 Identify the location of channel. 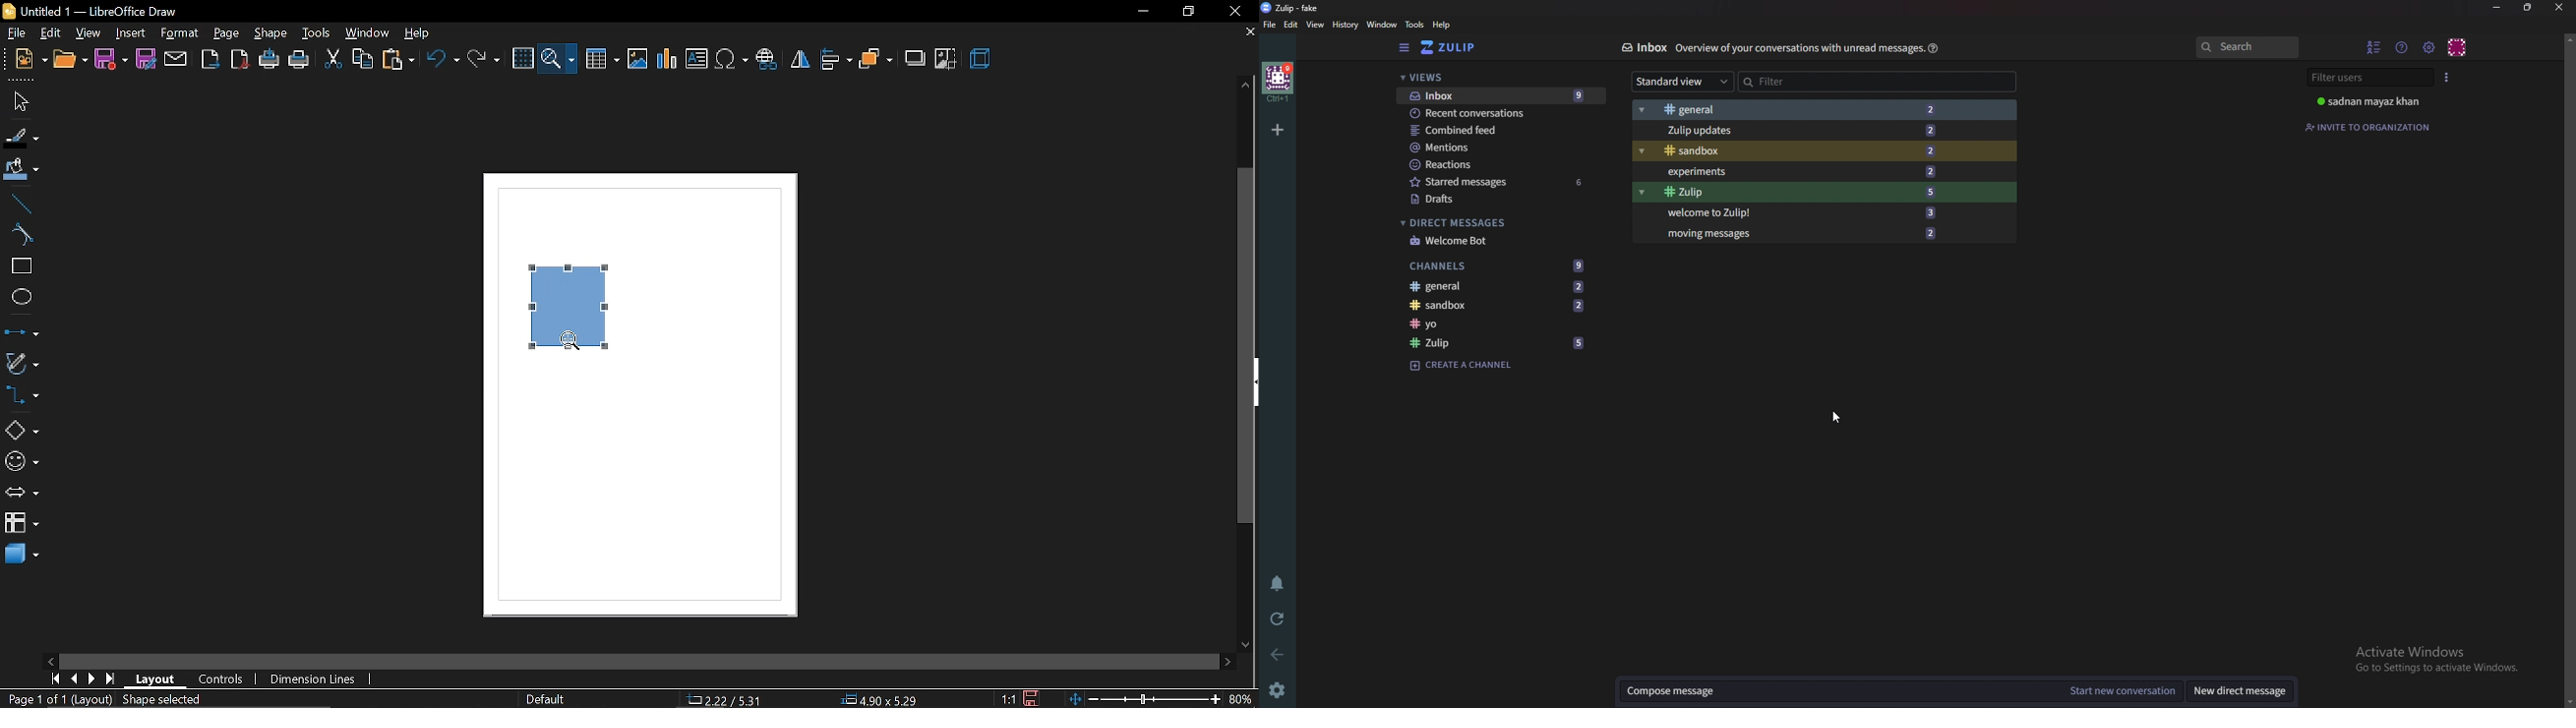
(1503, 322).